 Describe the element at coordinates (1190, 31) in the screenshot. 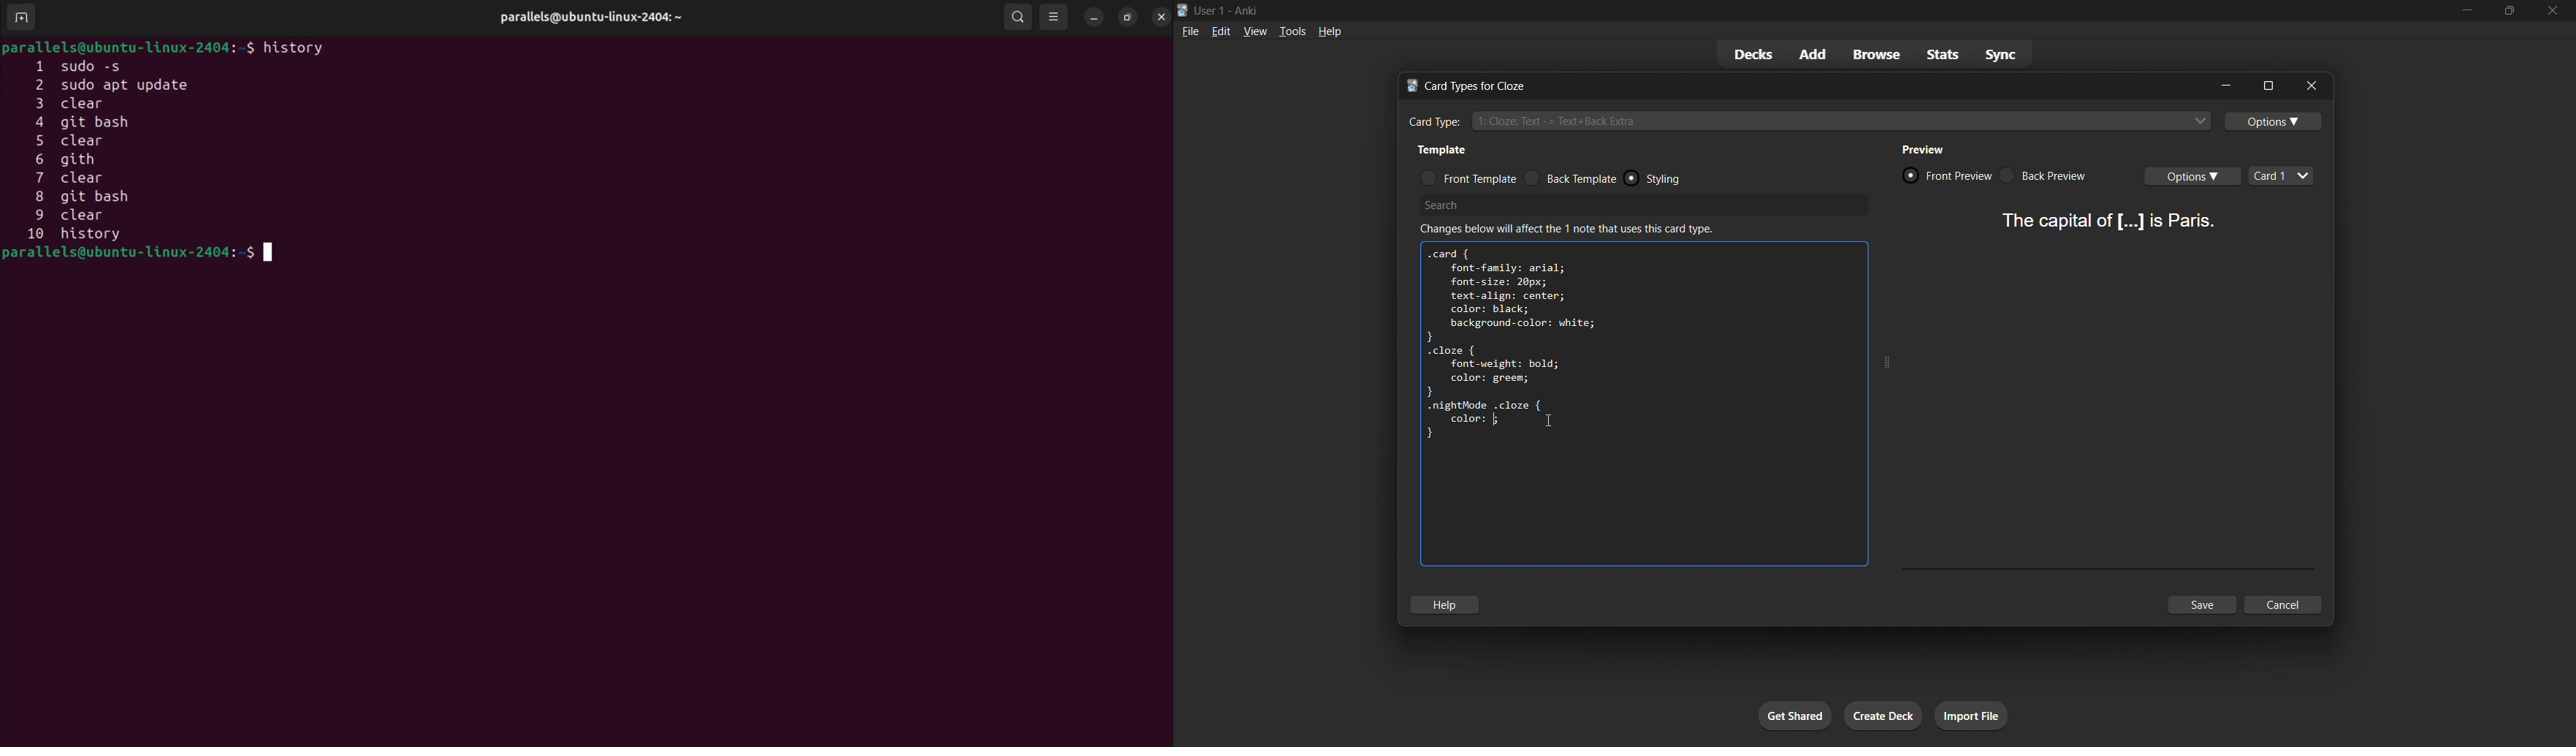

I see `file` at that location.